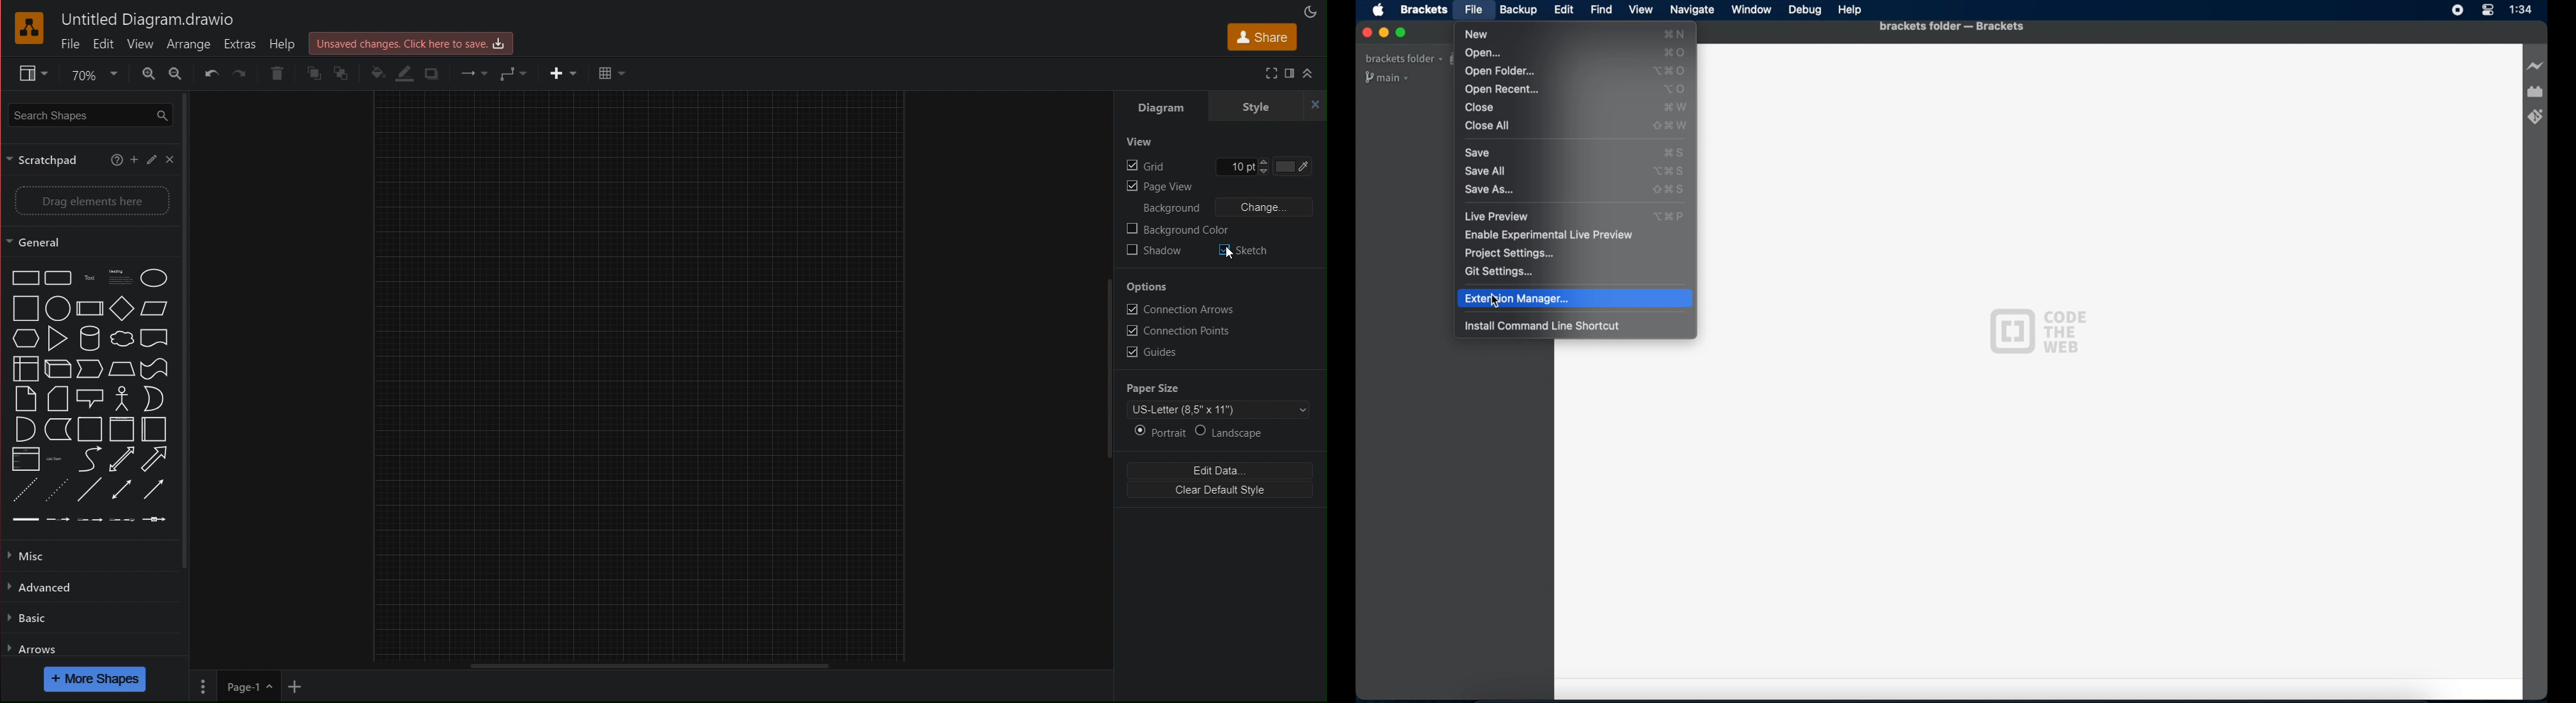 The image size is (2576, 728). I want to click on Time, so click(2521, 9).